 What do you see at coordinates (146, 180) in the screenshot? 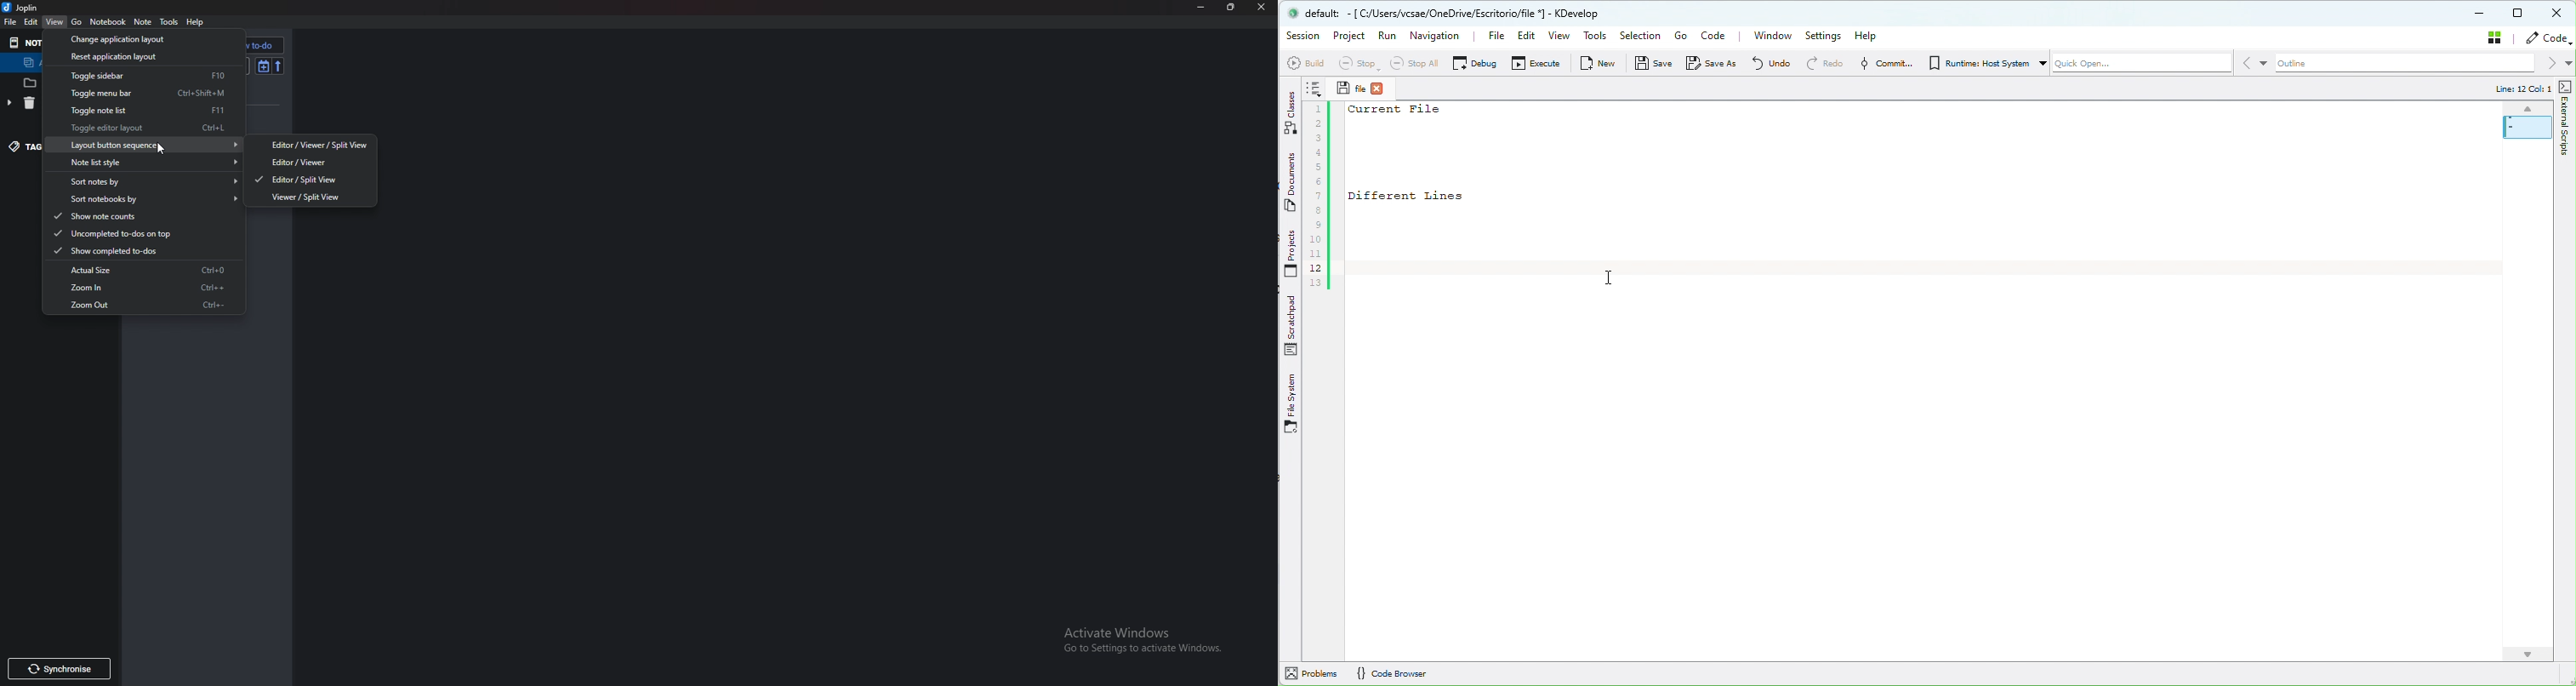
I see `Sort notes by` at bounding box center [146, 180].